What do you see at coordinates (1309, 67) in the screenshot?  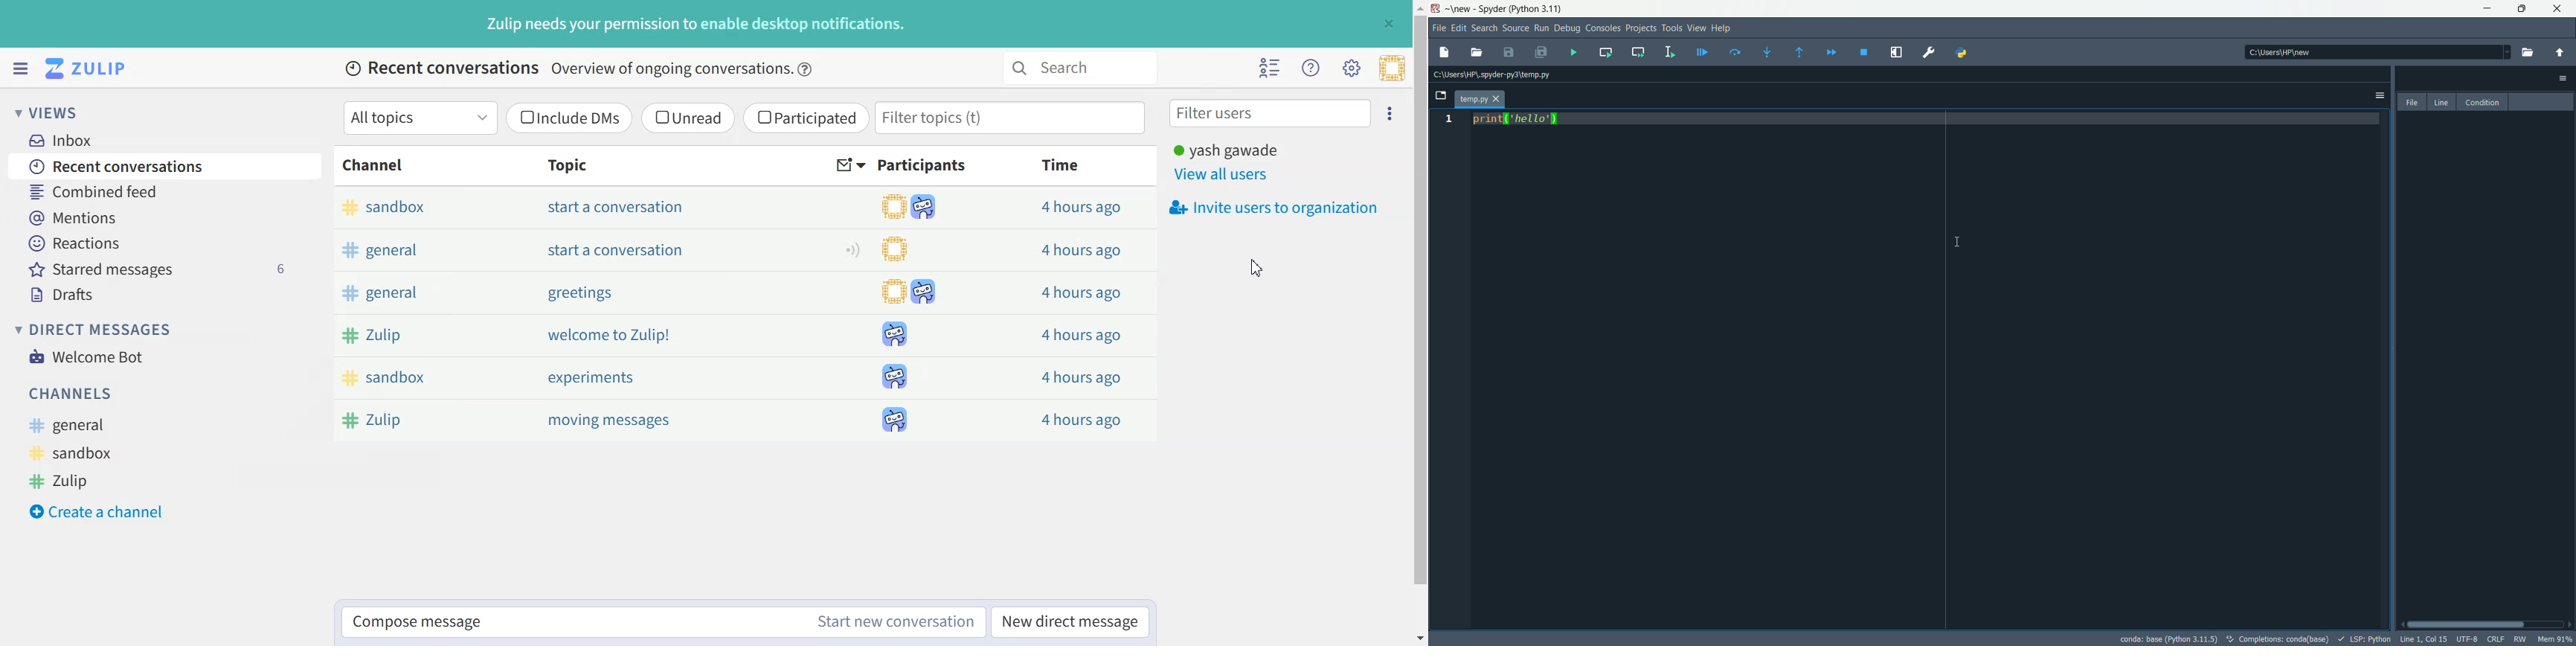 I see `Help Menu` at bounding box center [1309, 67].